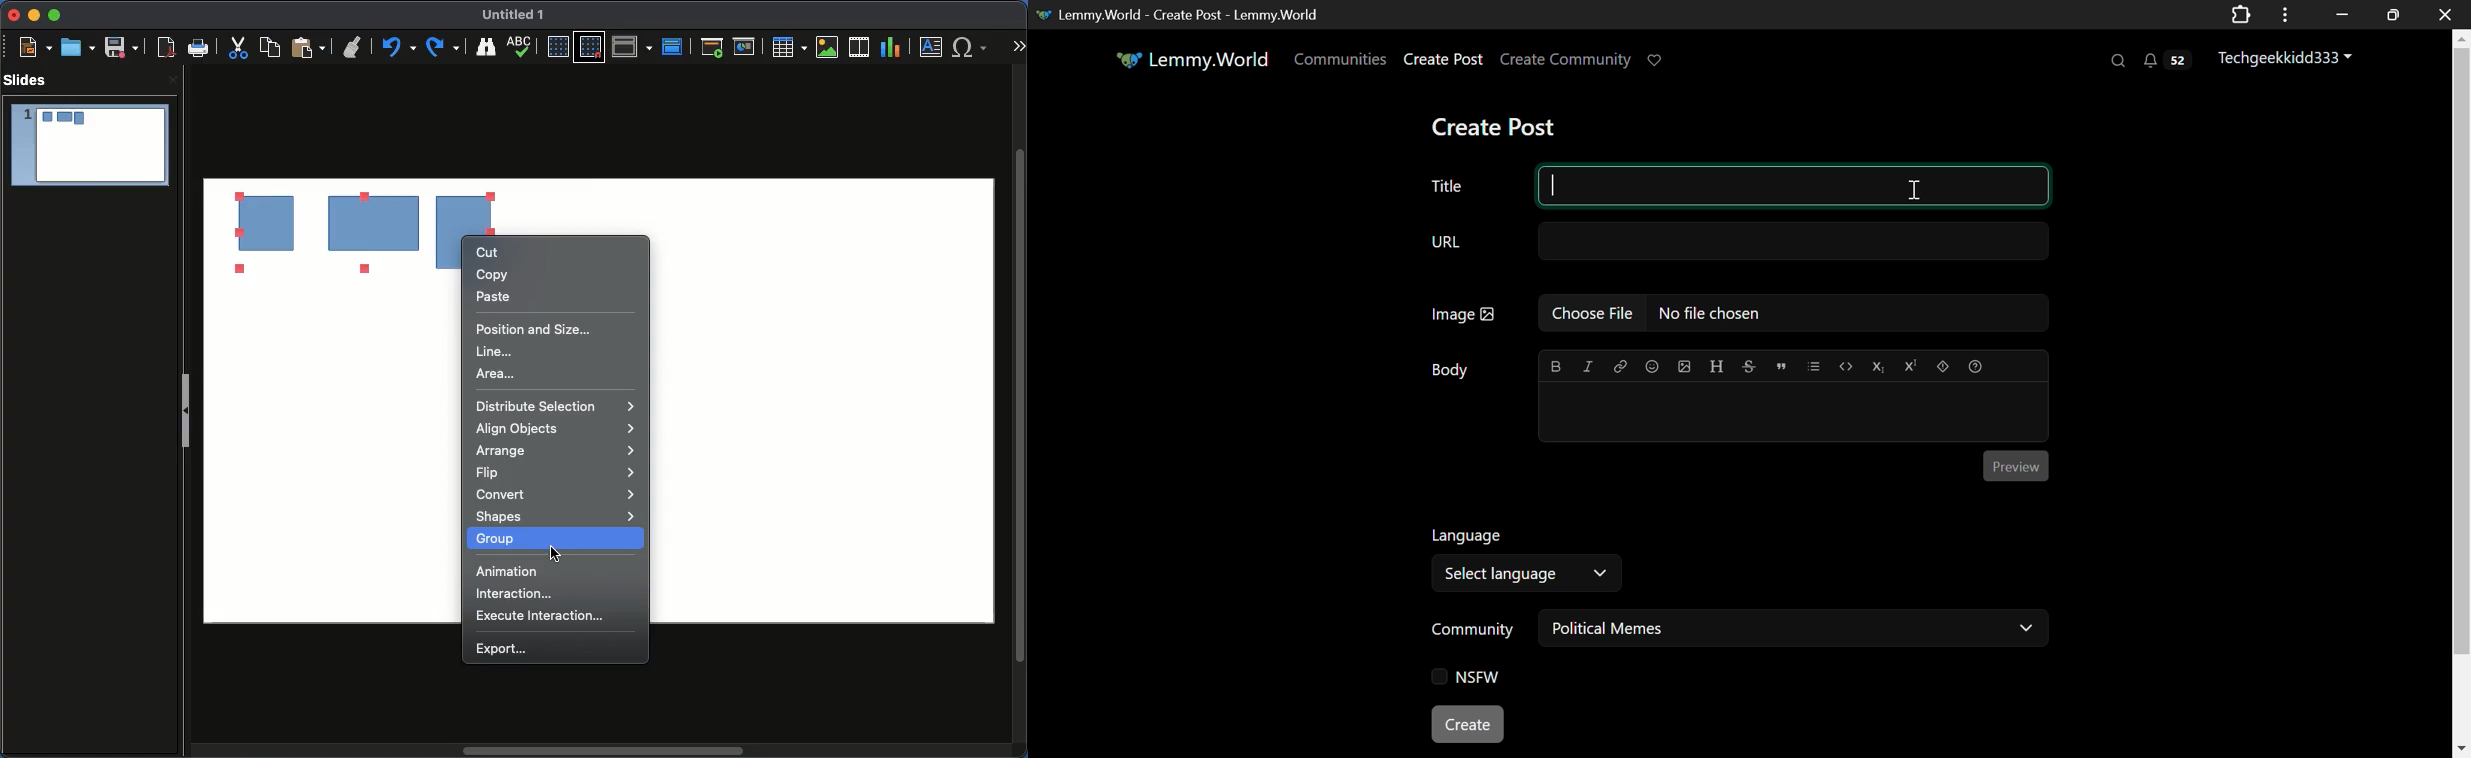 The height and width of the screenshot is (784, 2492). I want to click on Donate to Lemmy, so click(1658, 59).